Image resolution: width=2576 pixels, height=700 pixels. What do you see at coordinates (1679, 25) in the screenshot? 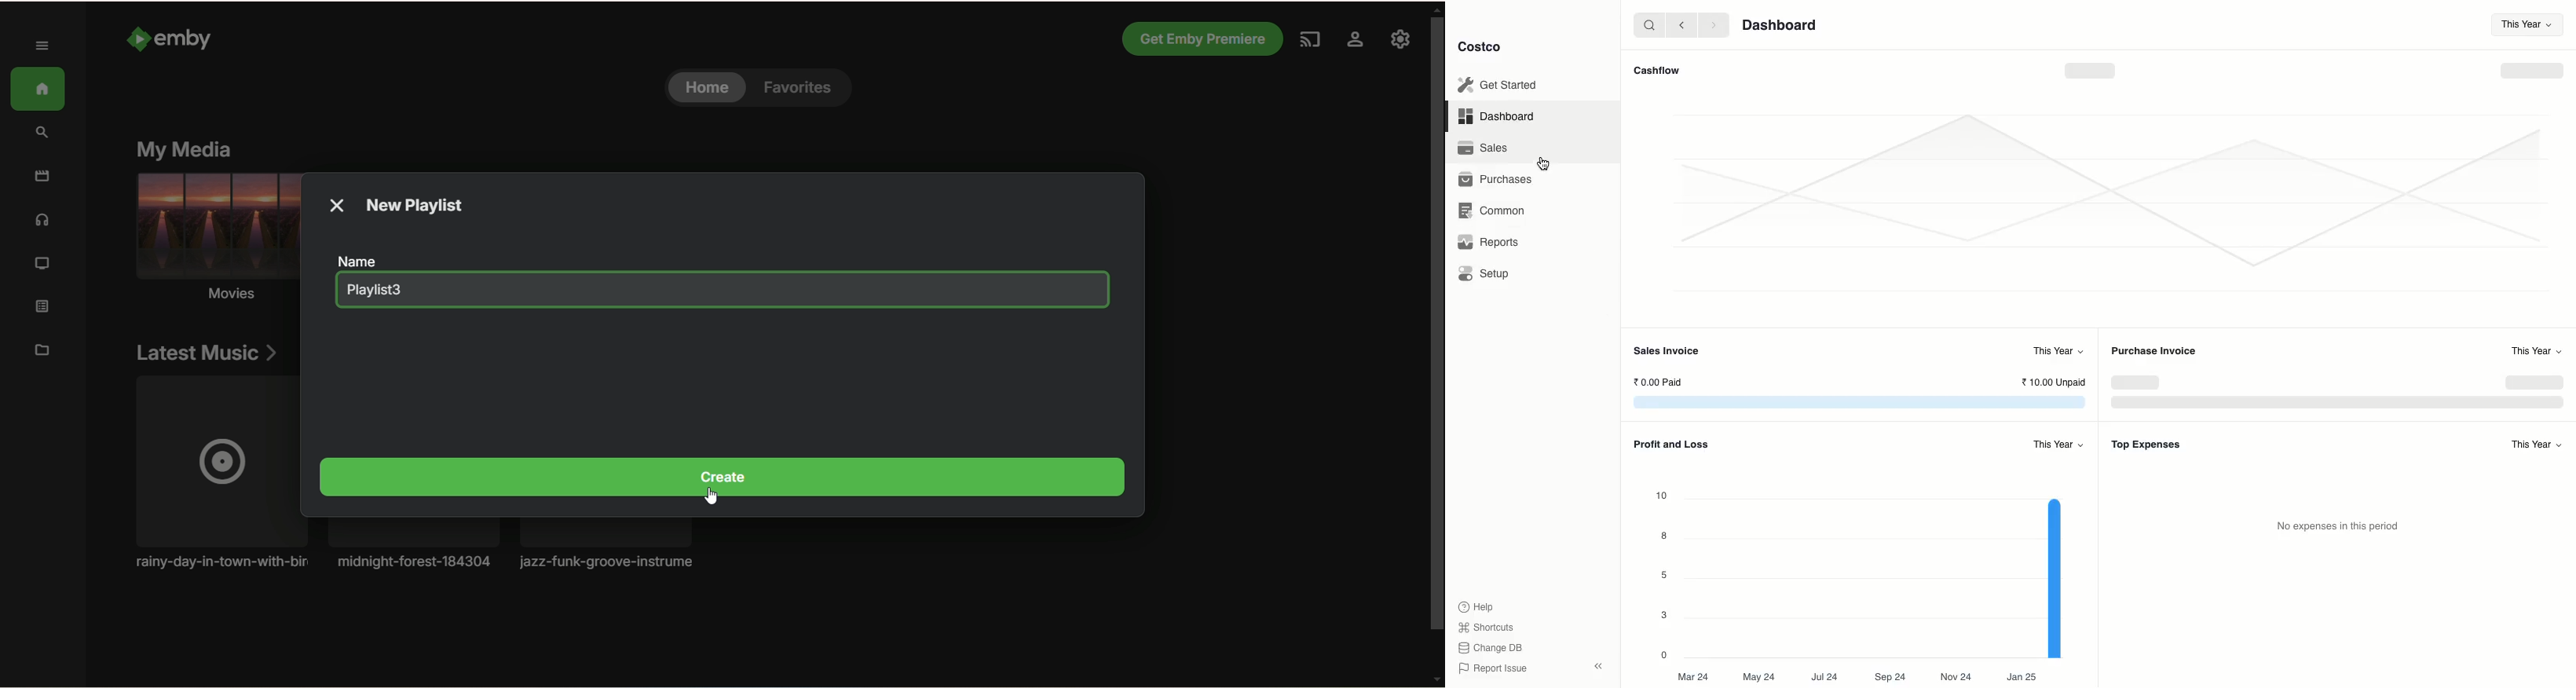
I see `Back` at bounding box center [1679, 25].